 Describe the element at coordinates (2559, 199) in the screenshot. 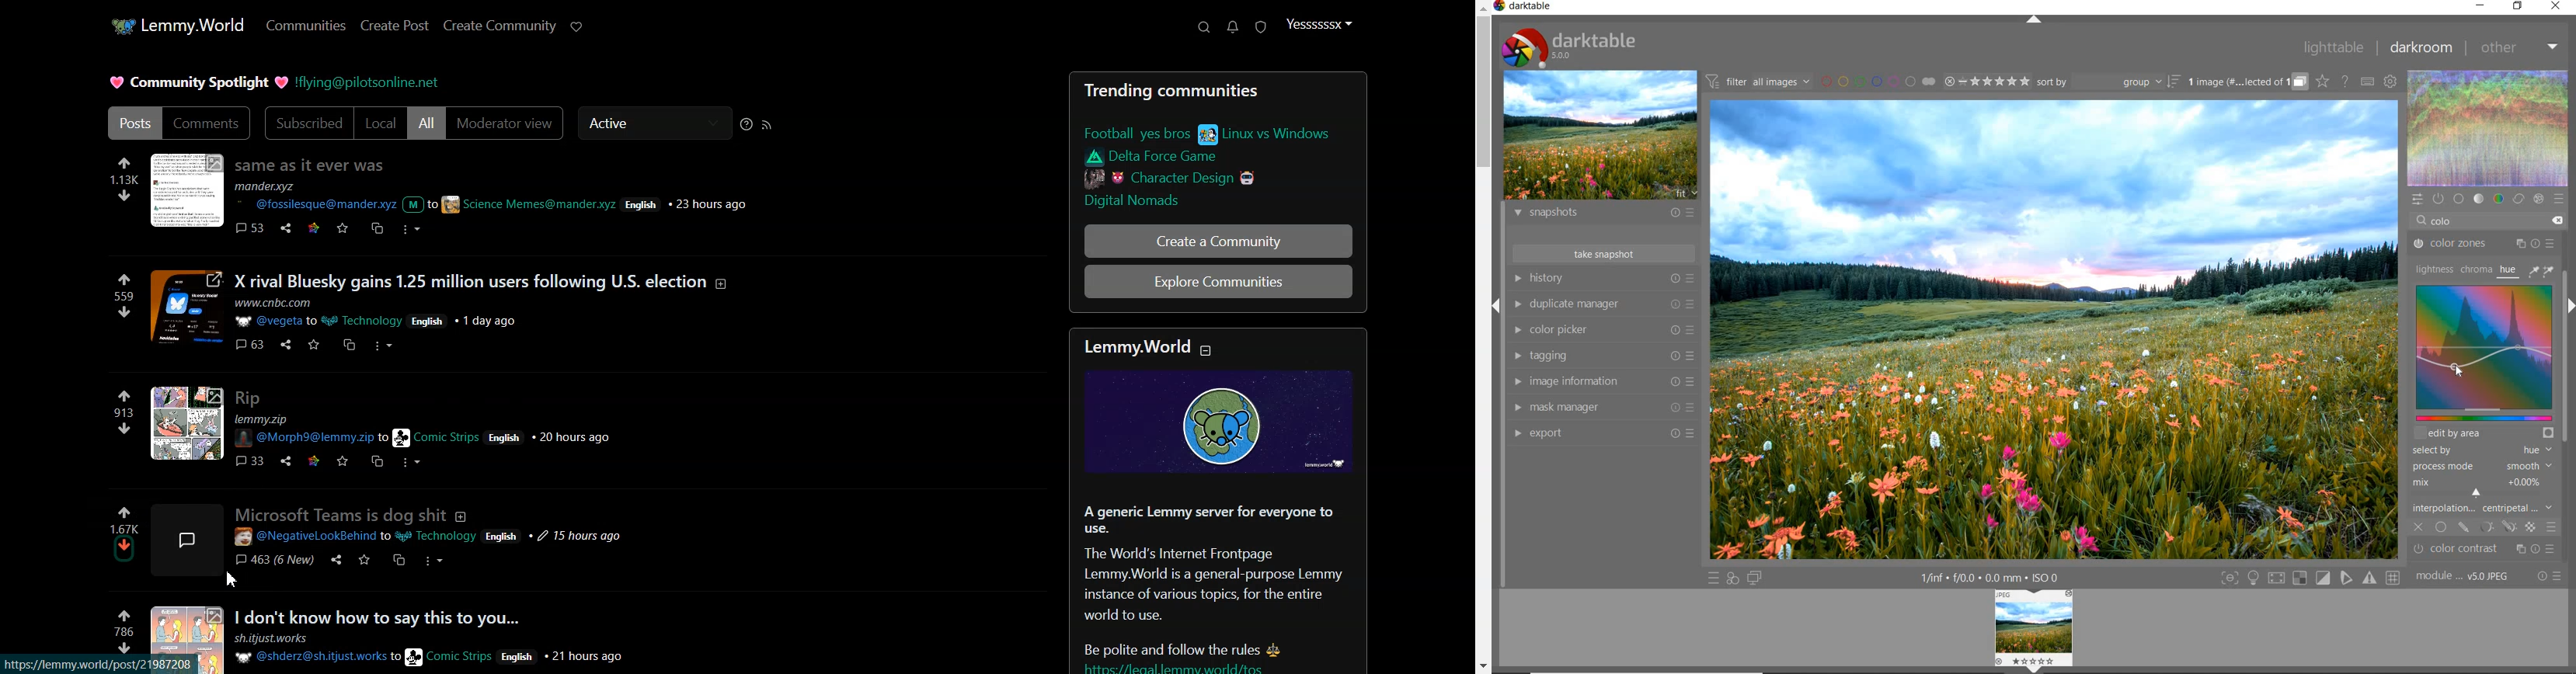

I see `presets` at that location.